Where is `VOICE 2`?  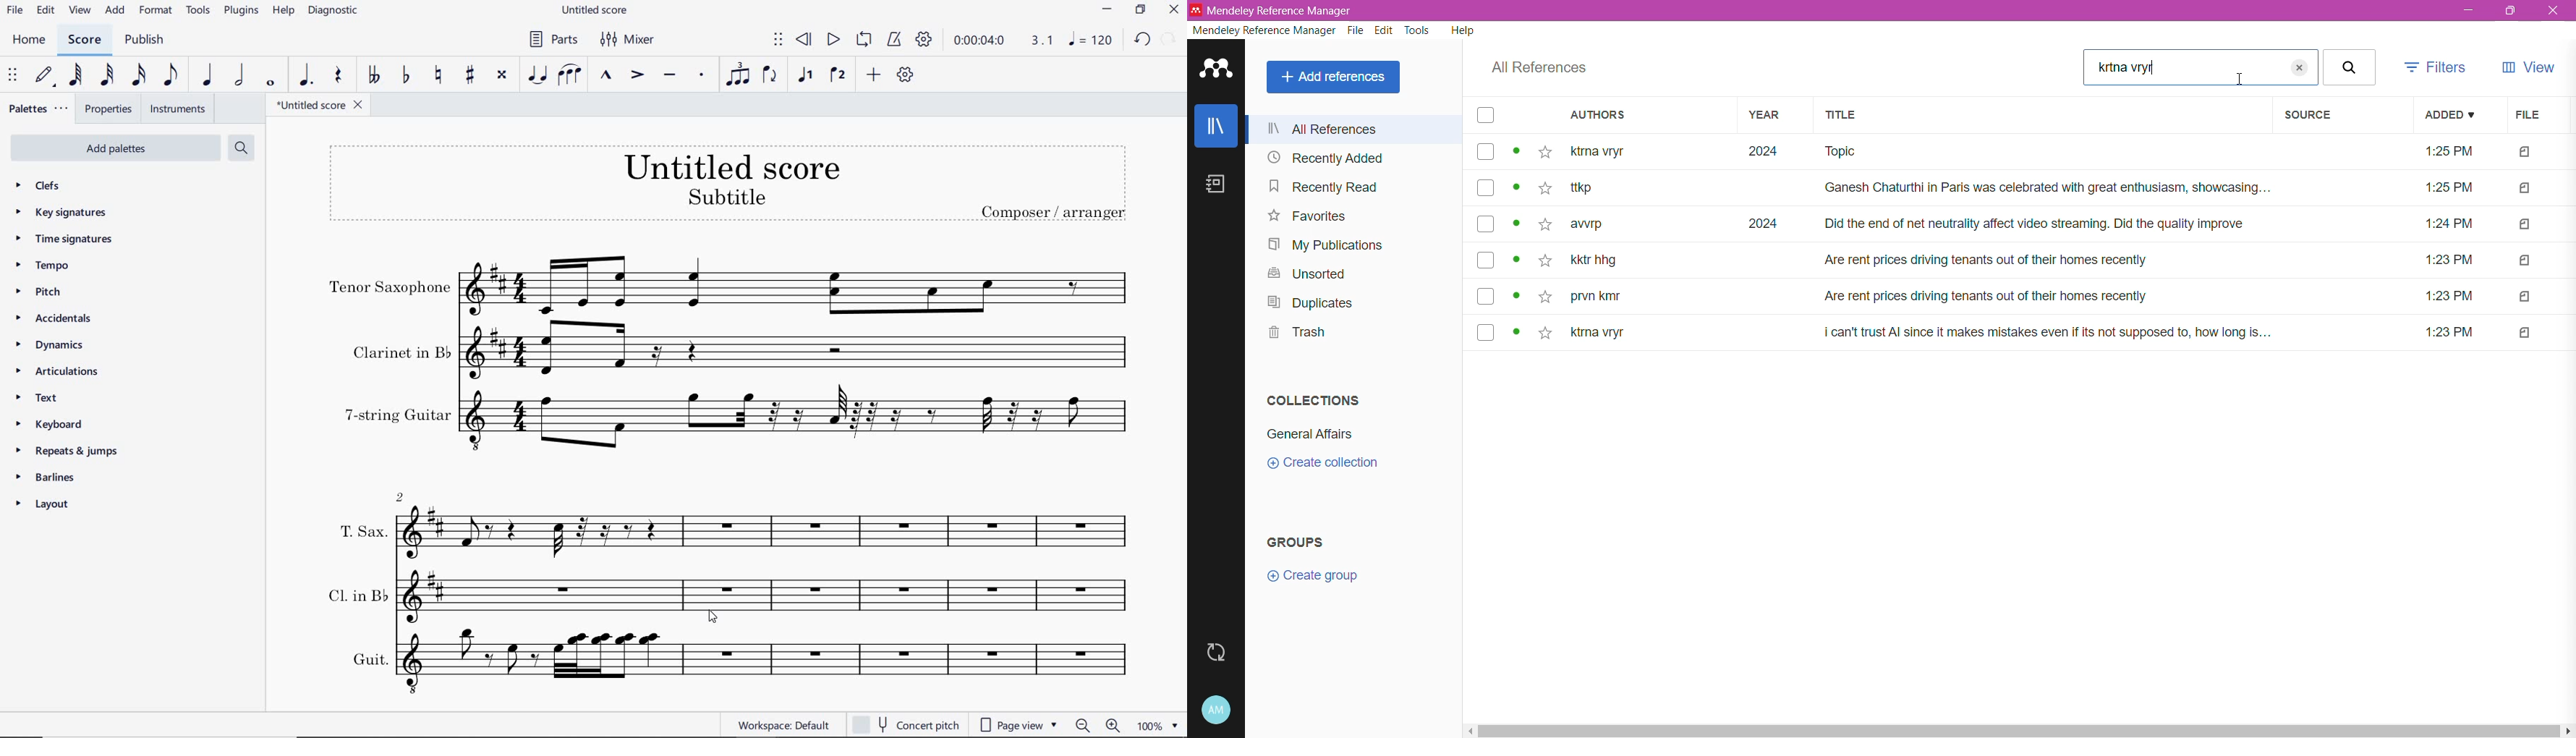 VOICE 2 is located at coordinates (839, 75).